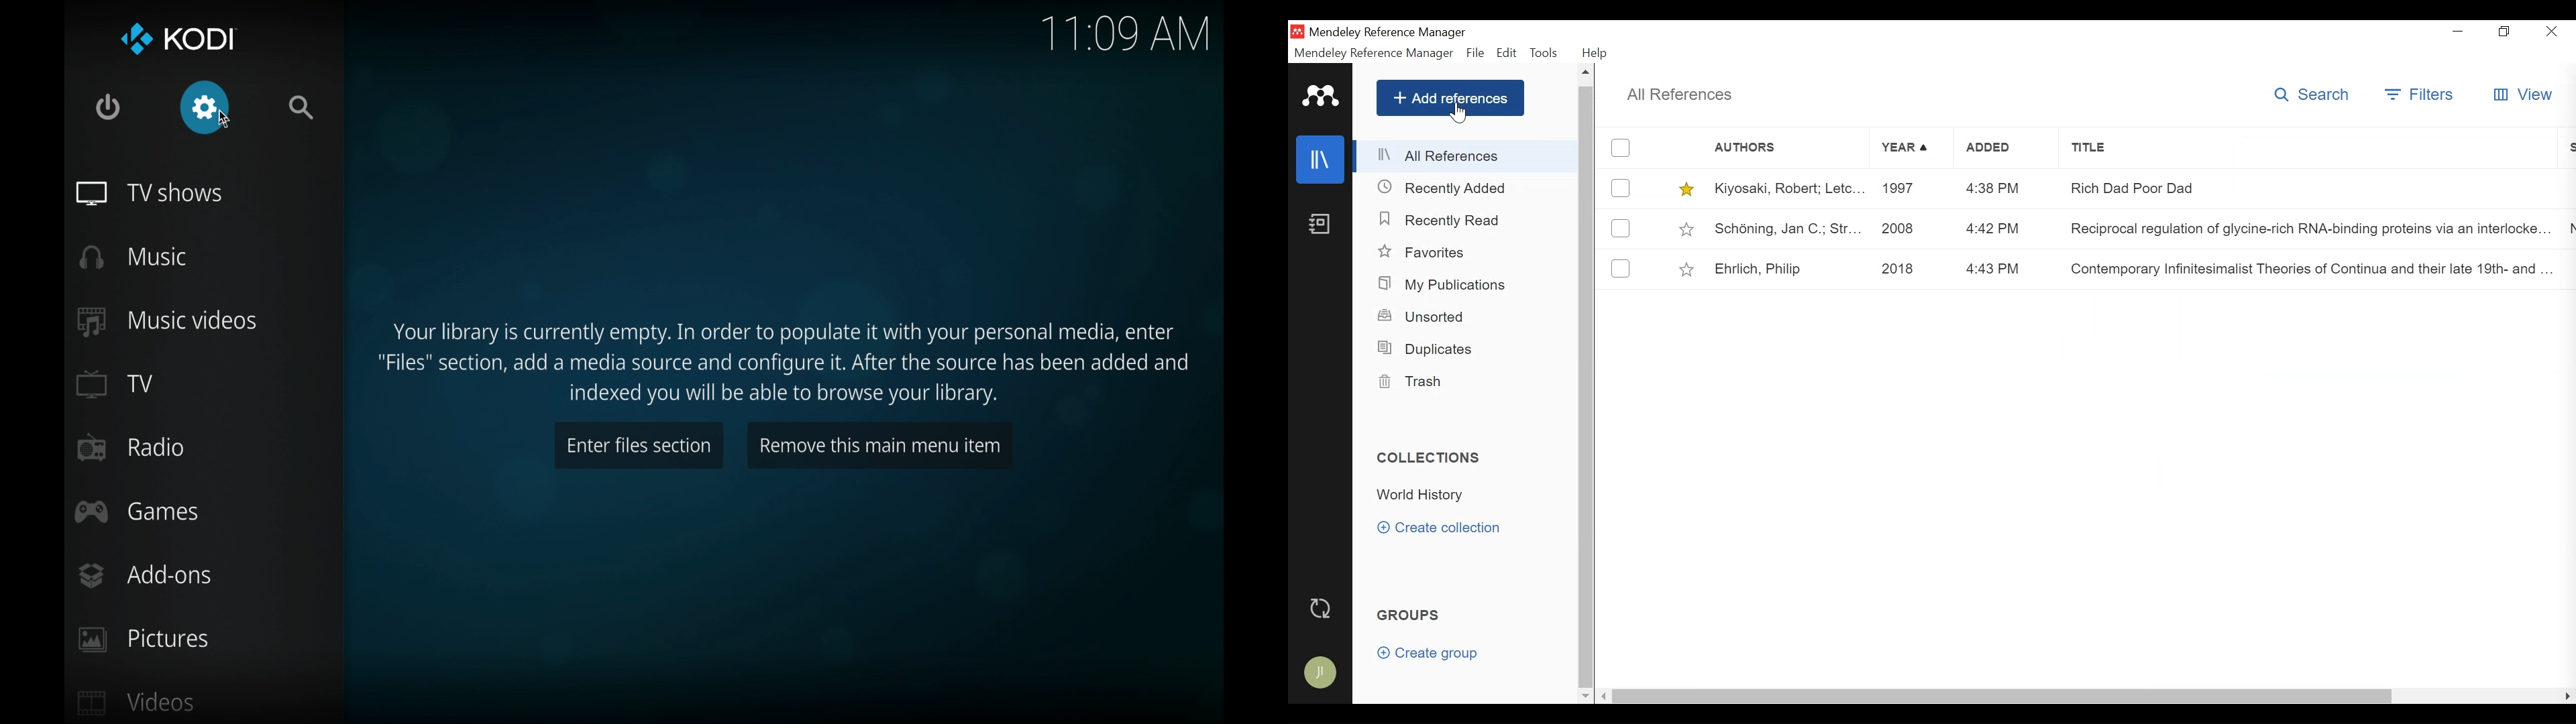 The image size is (2576, 728). I want to click on Unsorted, so click(1423, 316).